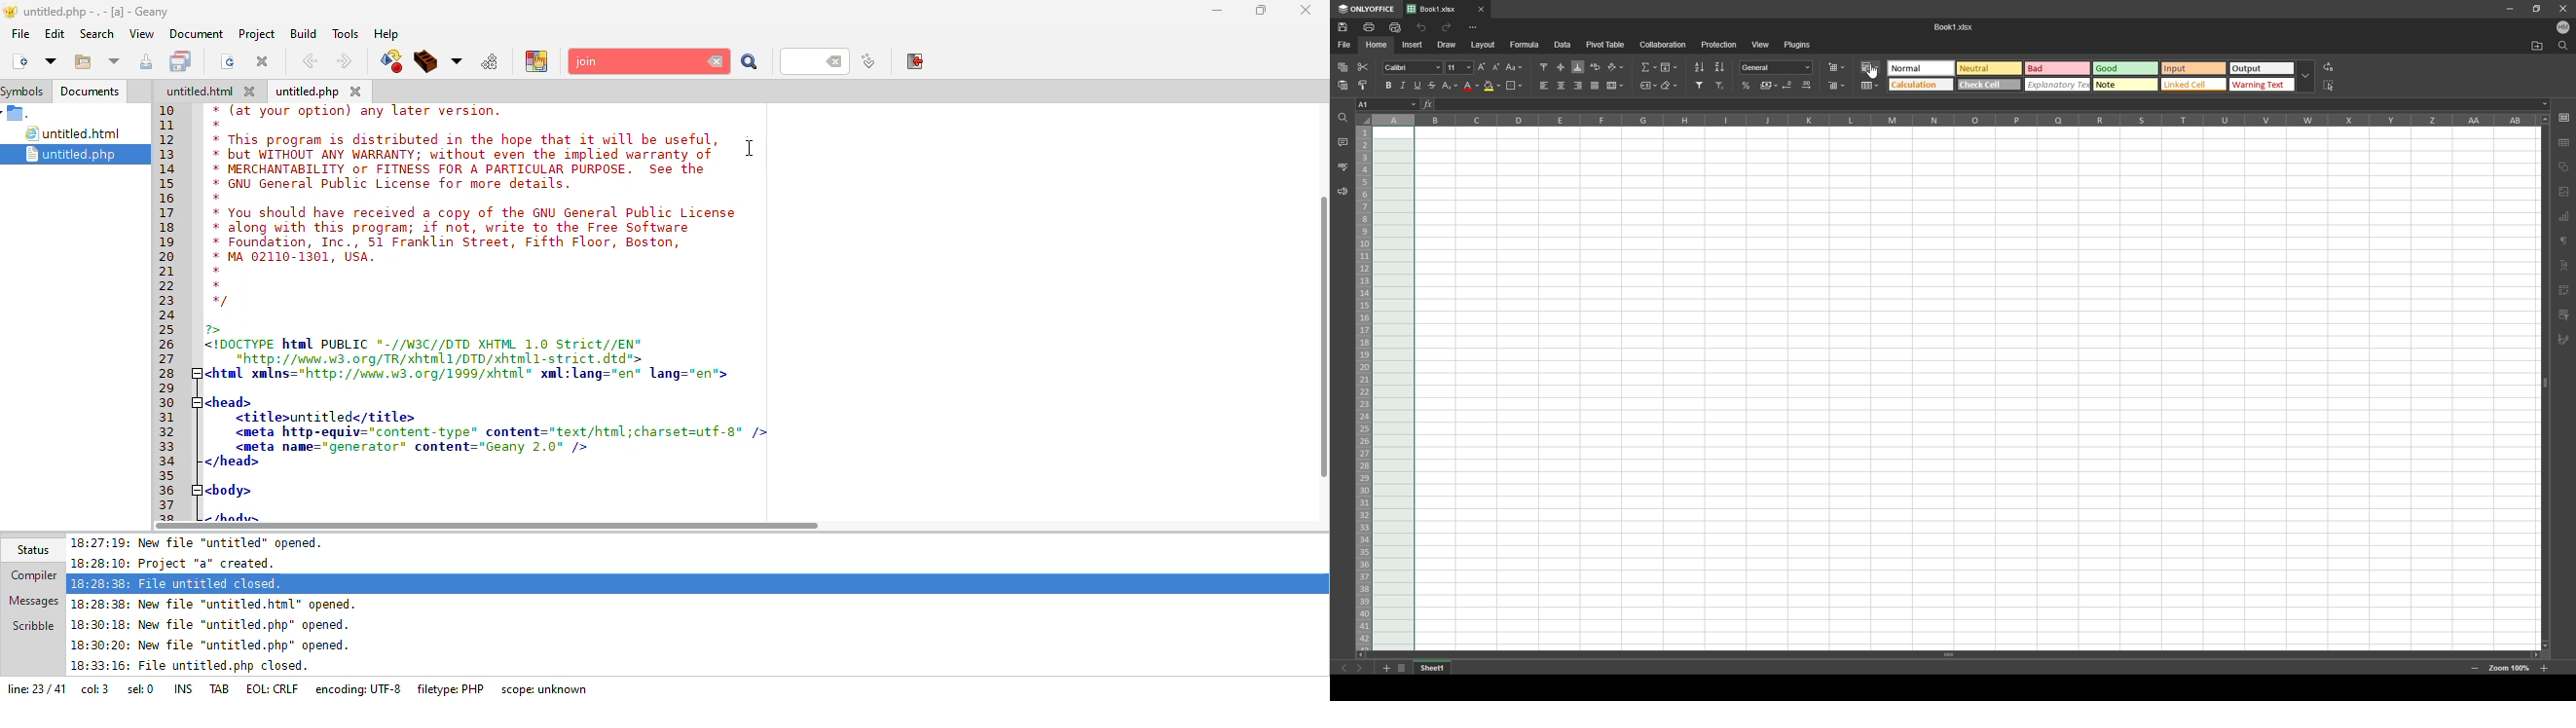 The width and height of the screenshot is (2576, 728). I want to click on borders, so click(1514, 85).